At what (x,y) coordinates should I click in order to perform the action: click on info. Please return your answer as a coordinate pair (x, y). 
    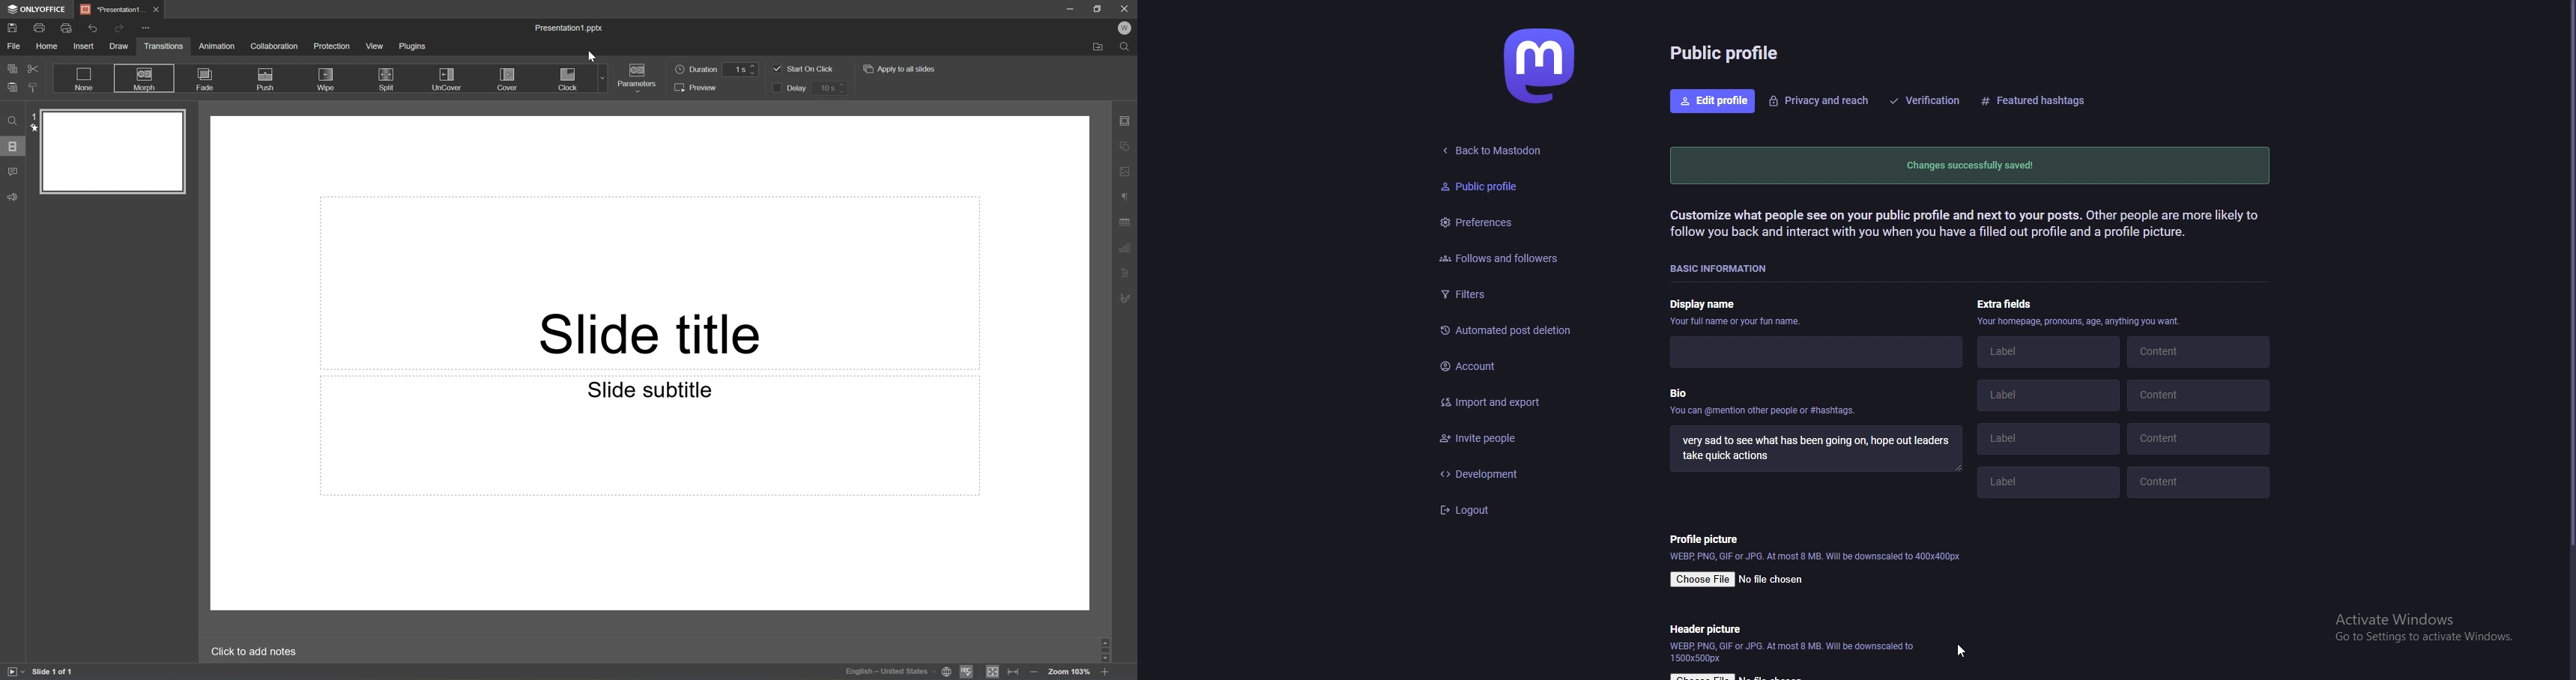
    Looking at the image, I should click on (2081, 261).